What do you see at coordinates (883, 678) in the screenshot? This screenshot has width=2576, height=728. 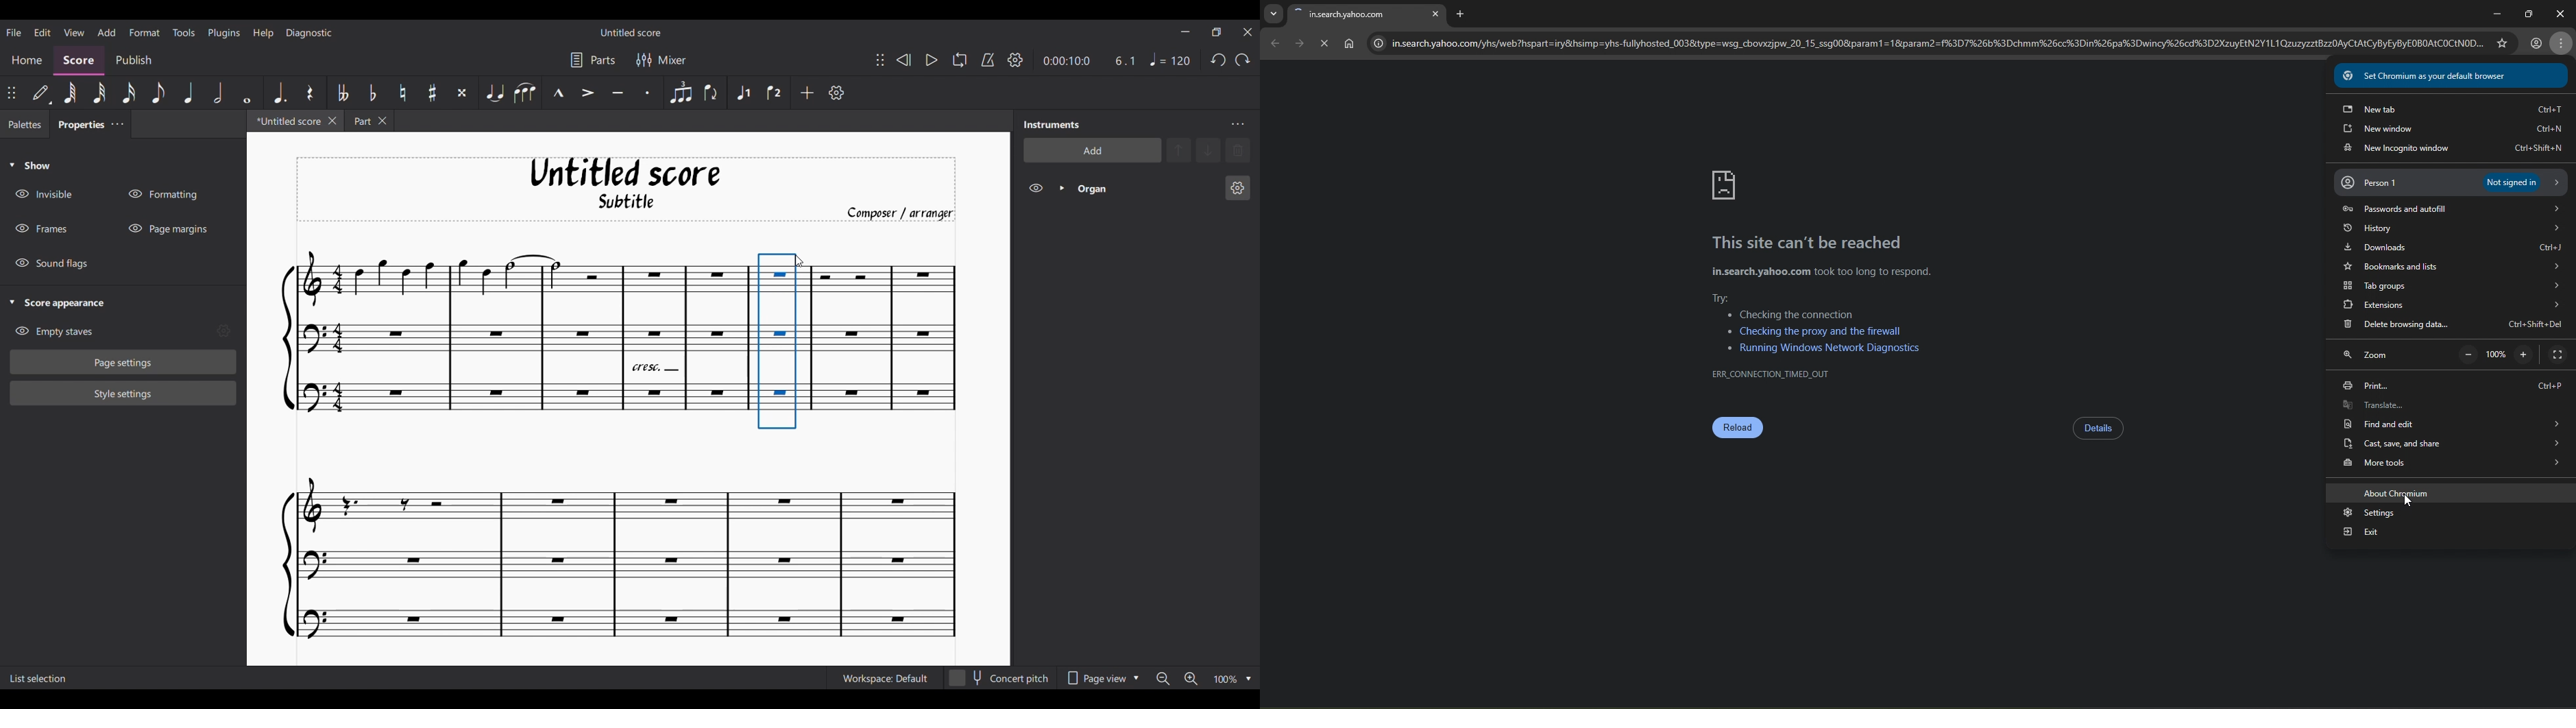 I see `Workspace settings` at bounding box center [883, 678].